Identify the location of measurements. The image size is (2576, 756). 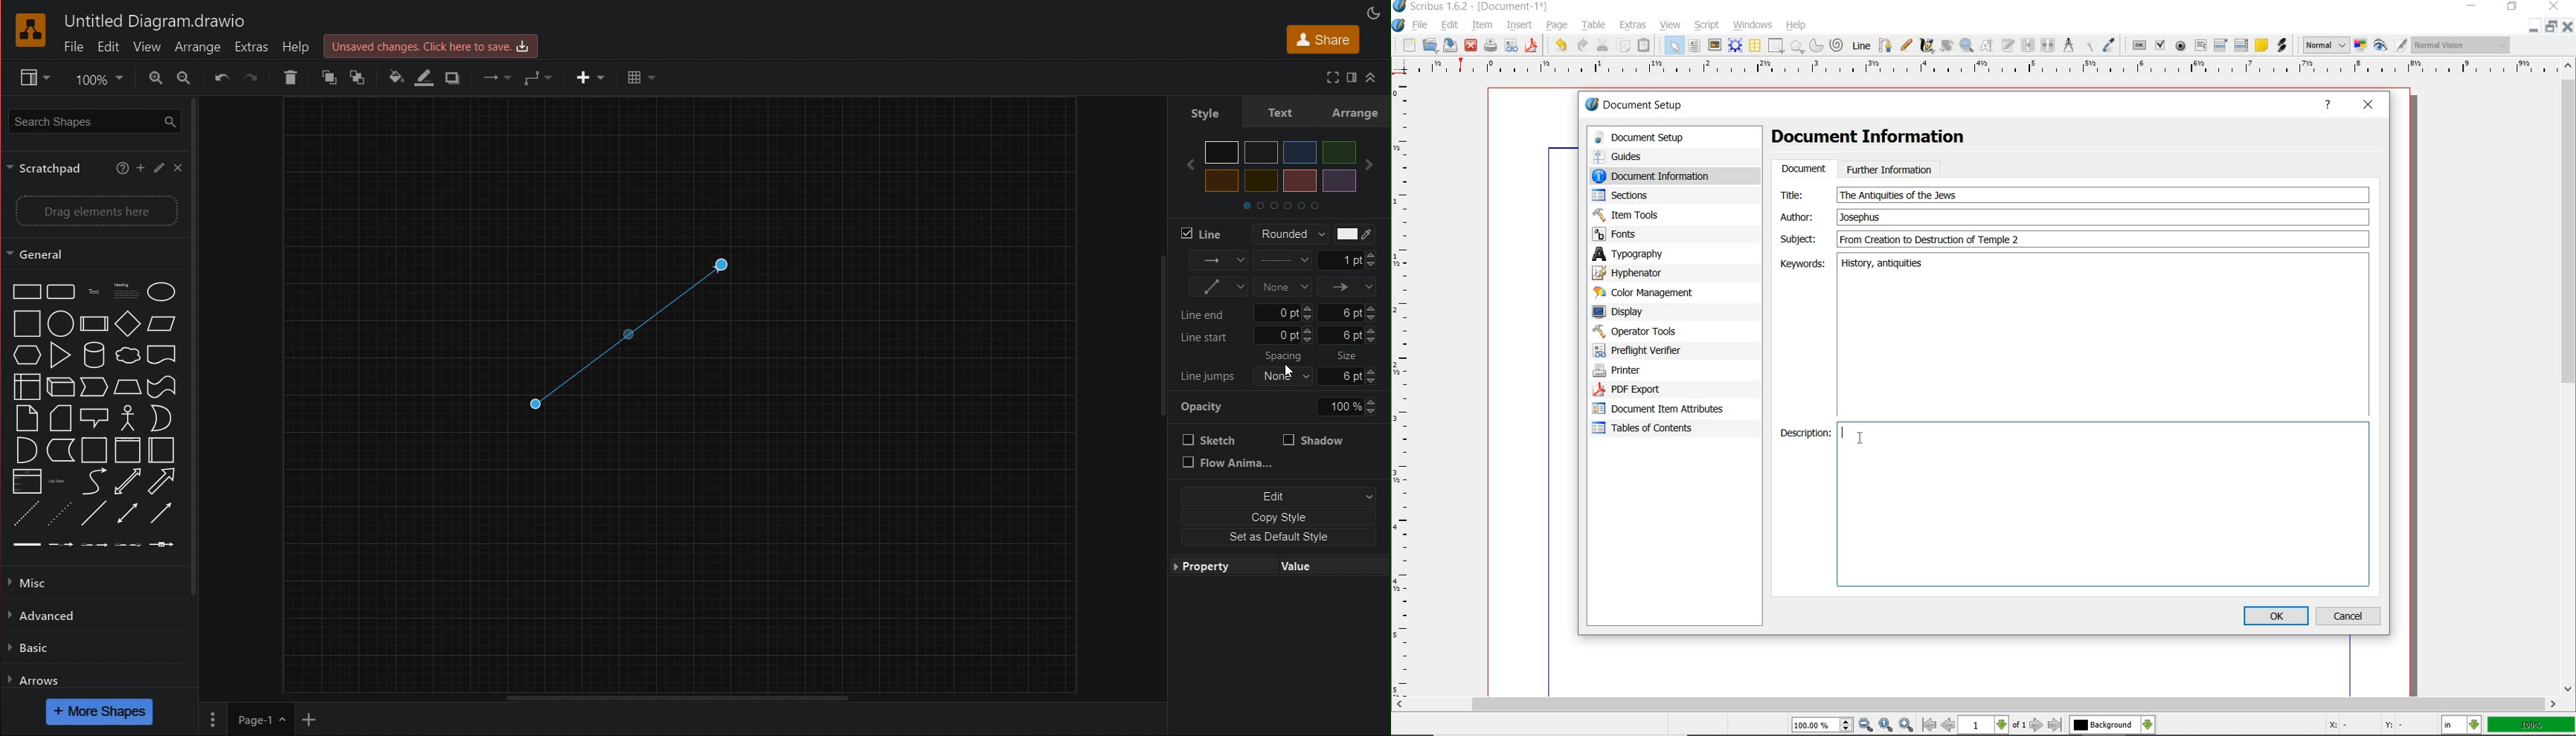
(2067, 45).